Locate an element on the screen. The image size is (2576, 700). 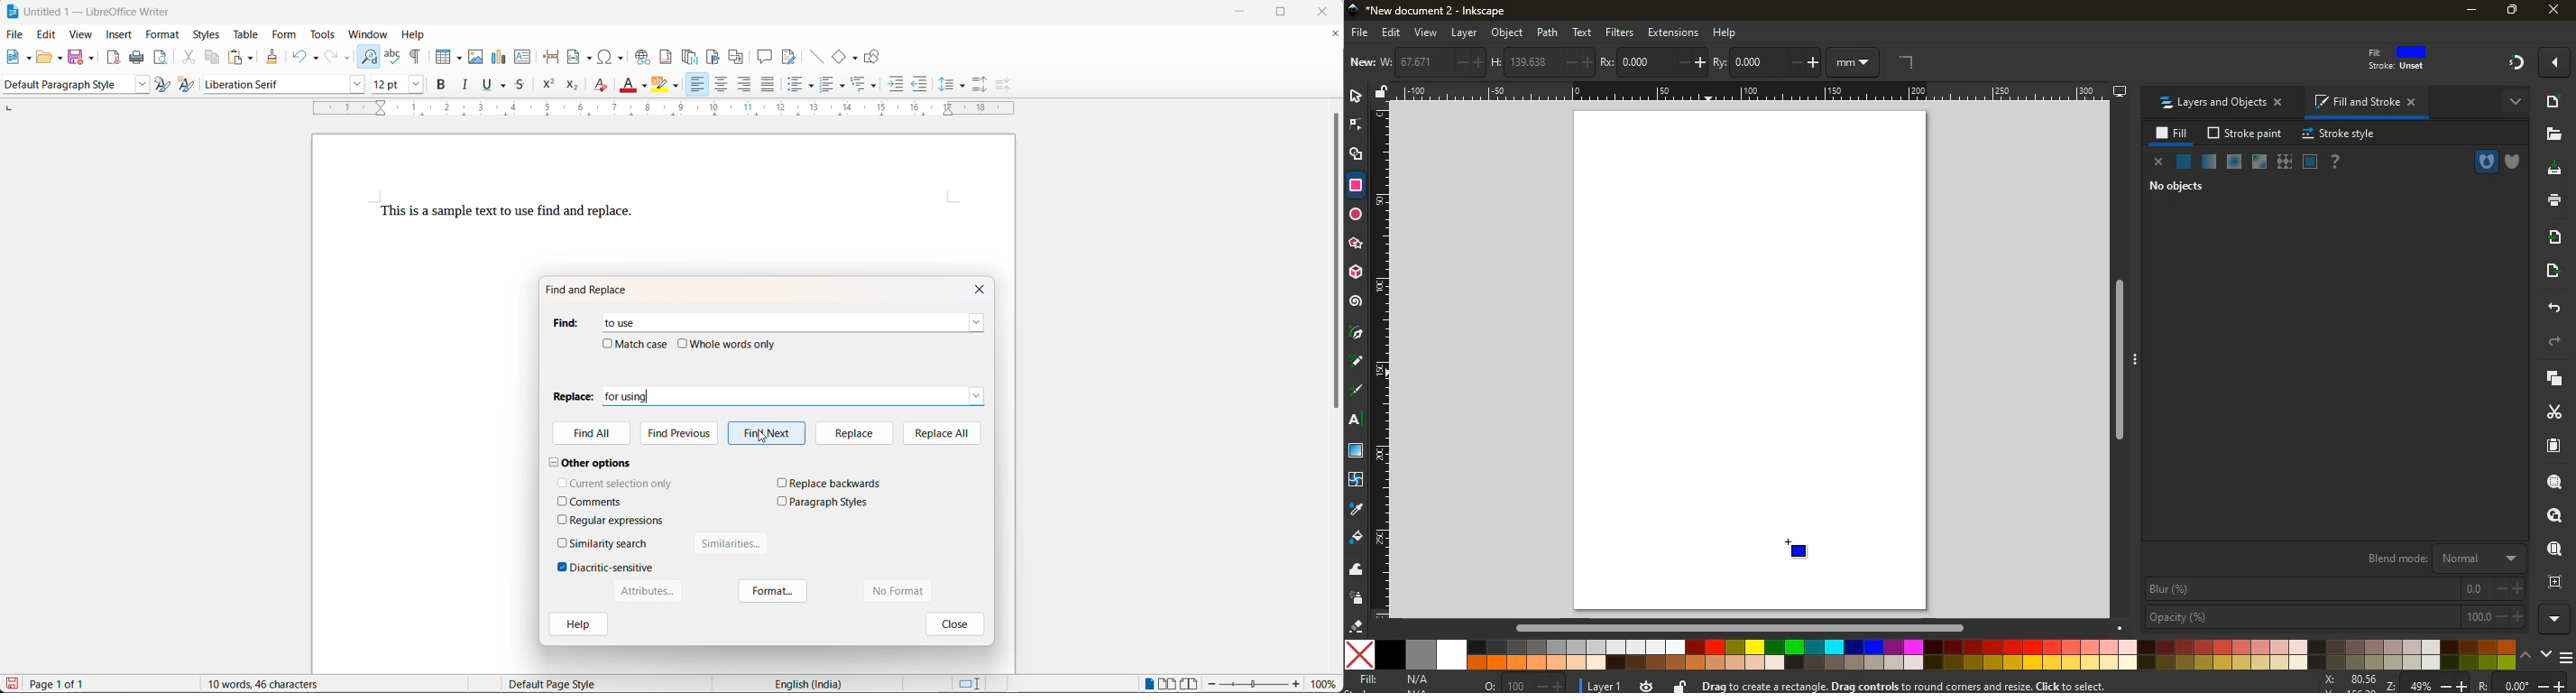
layer 1 is located at coordinates (1604, 687).